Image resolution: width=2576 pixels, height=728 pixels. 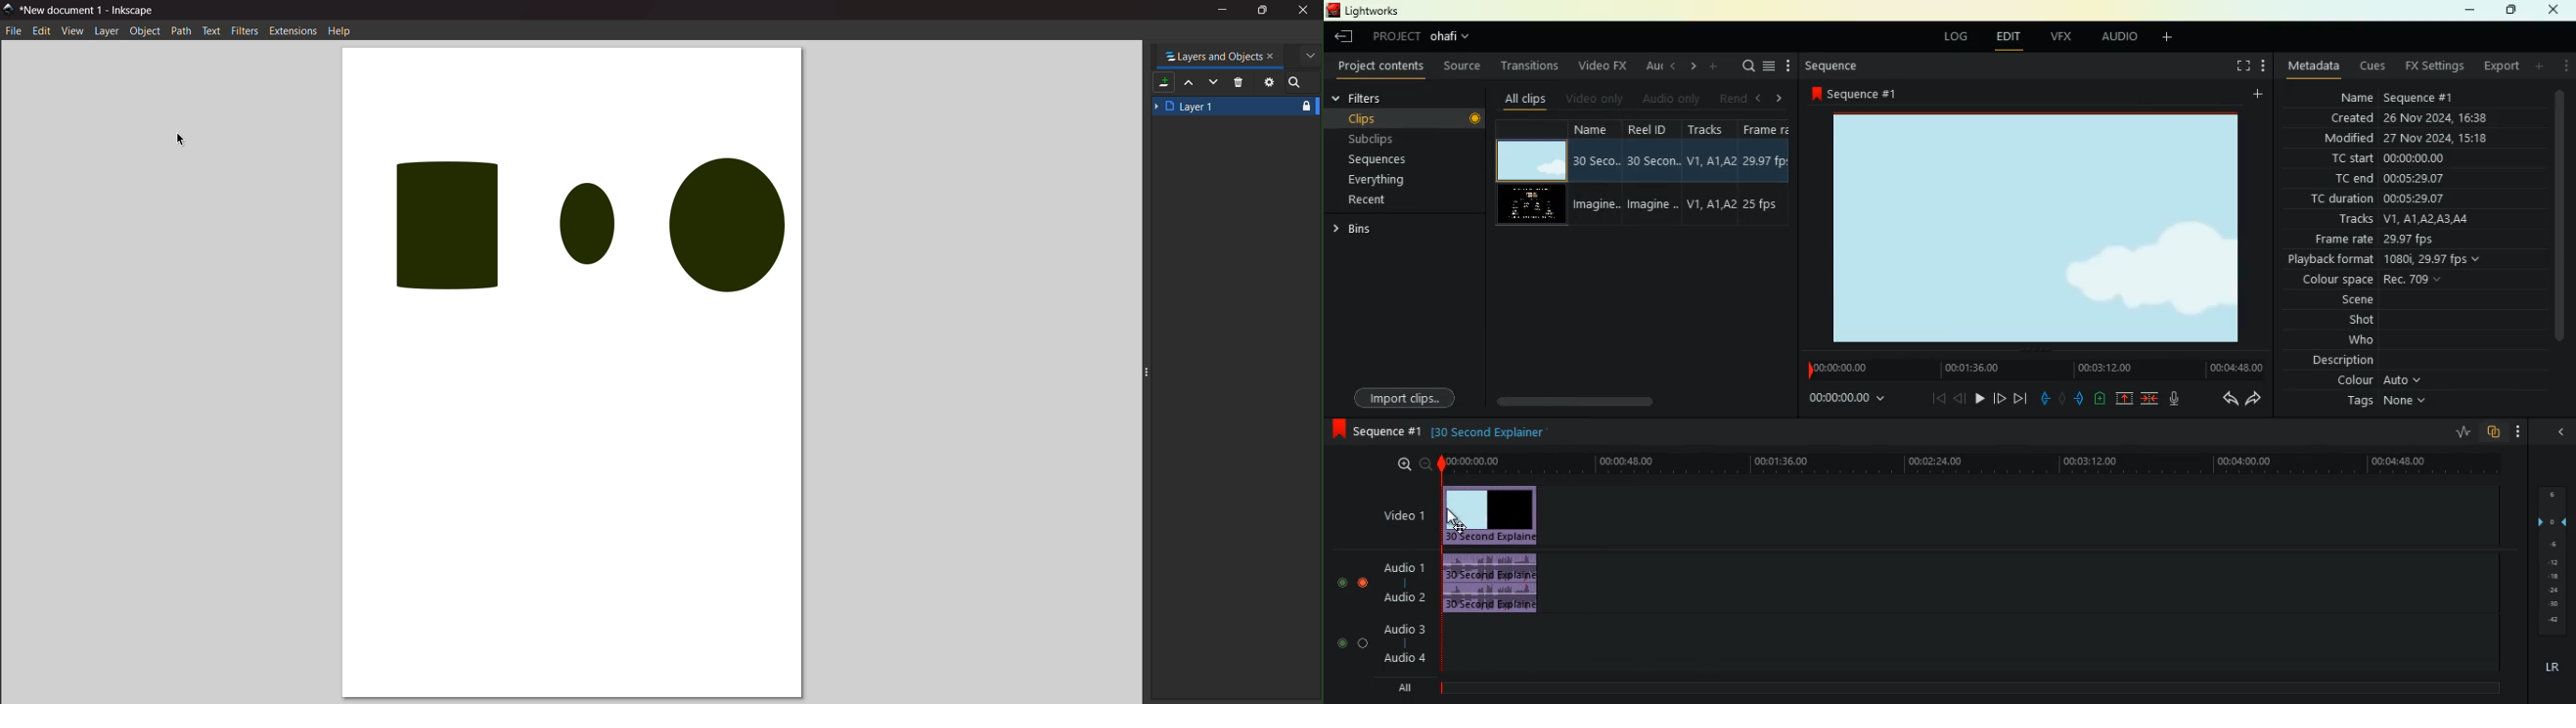 I want to click on time, so click(x=1839, y=399).